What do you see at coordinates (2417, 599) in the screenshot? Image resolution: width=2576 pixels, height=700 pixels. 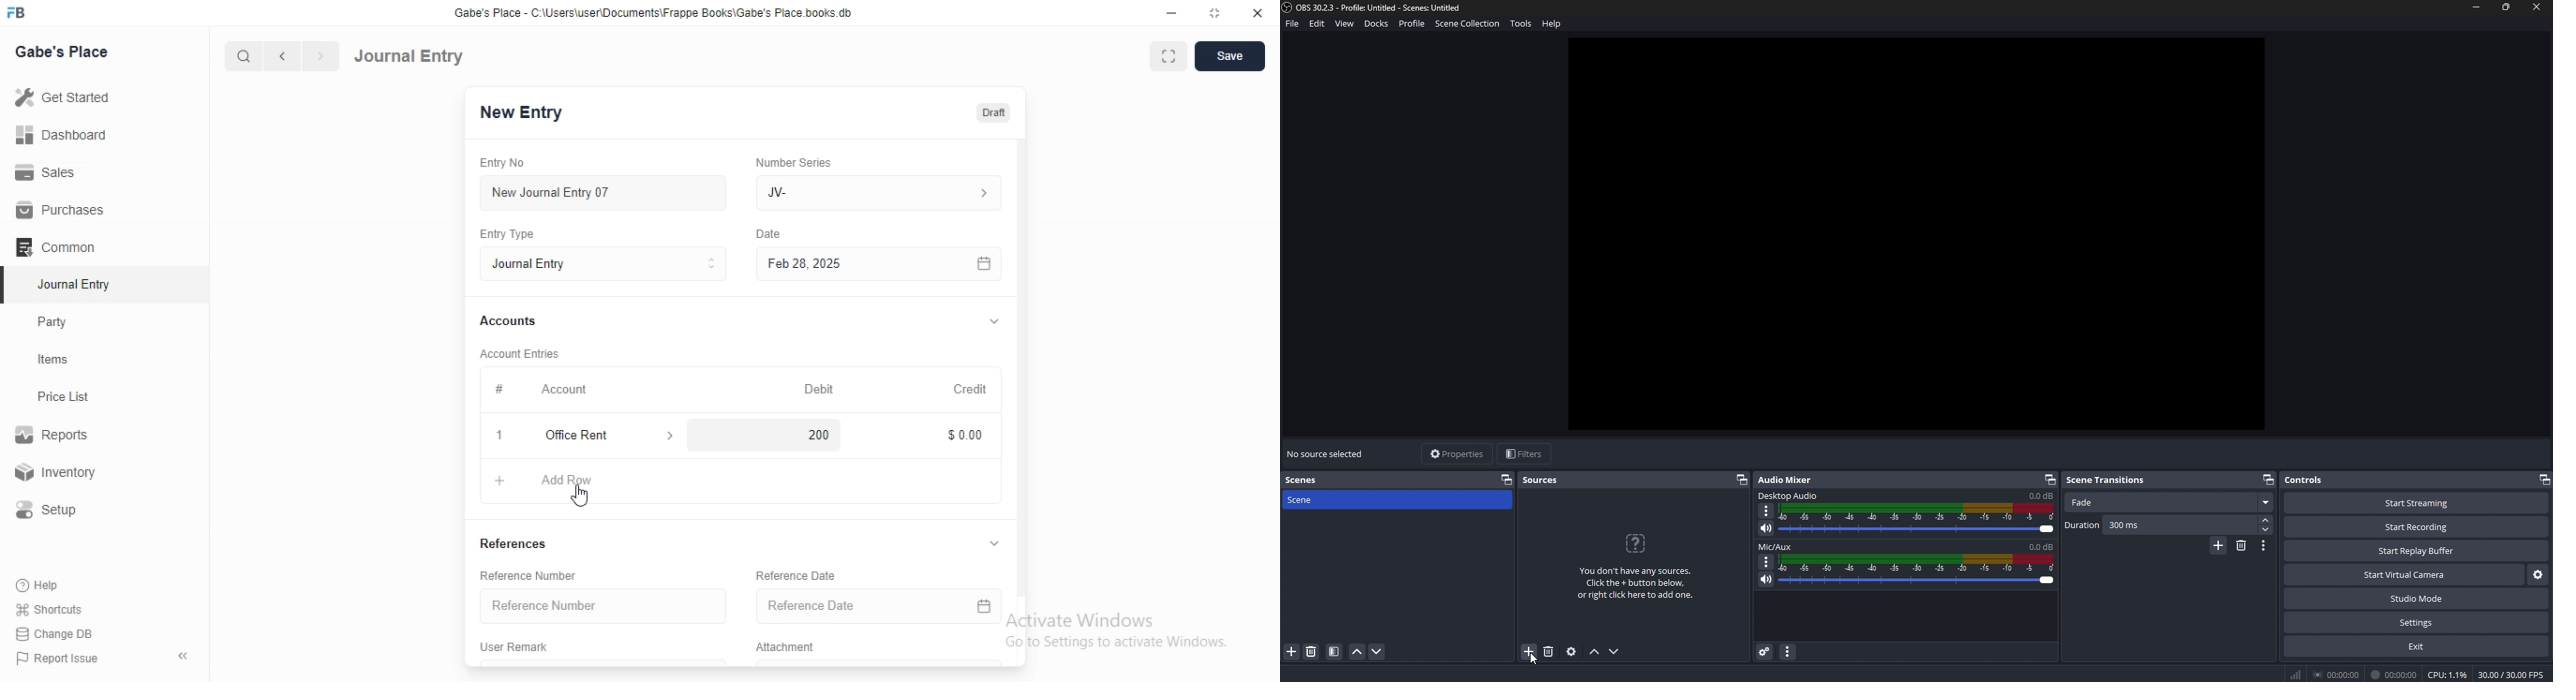 I see `studio mode` at bounding box center [2417, 599].